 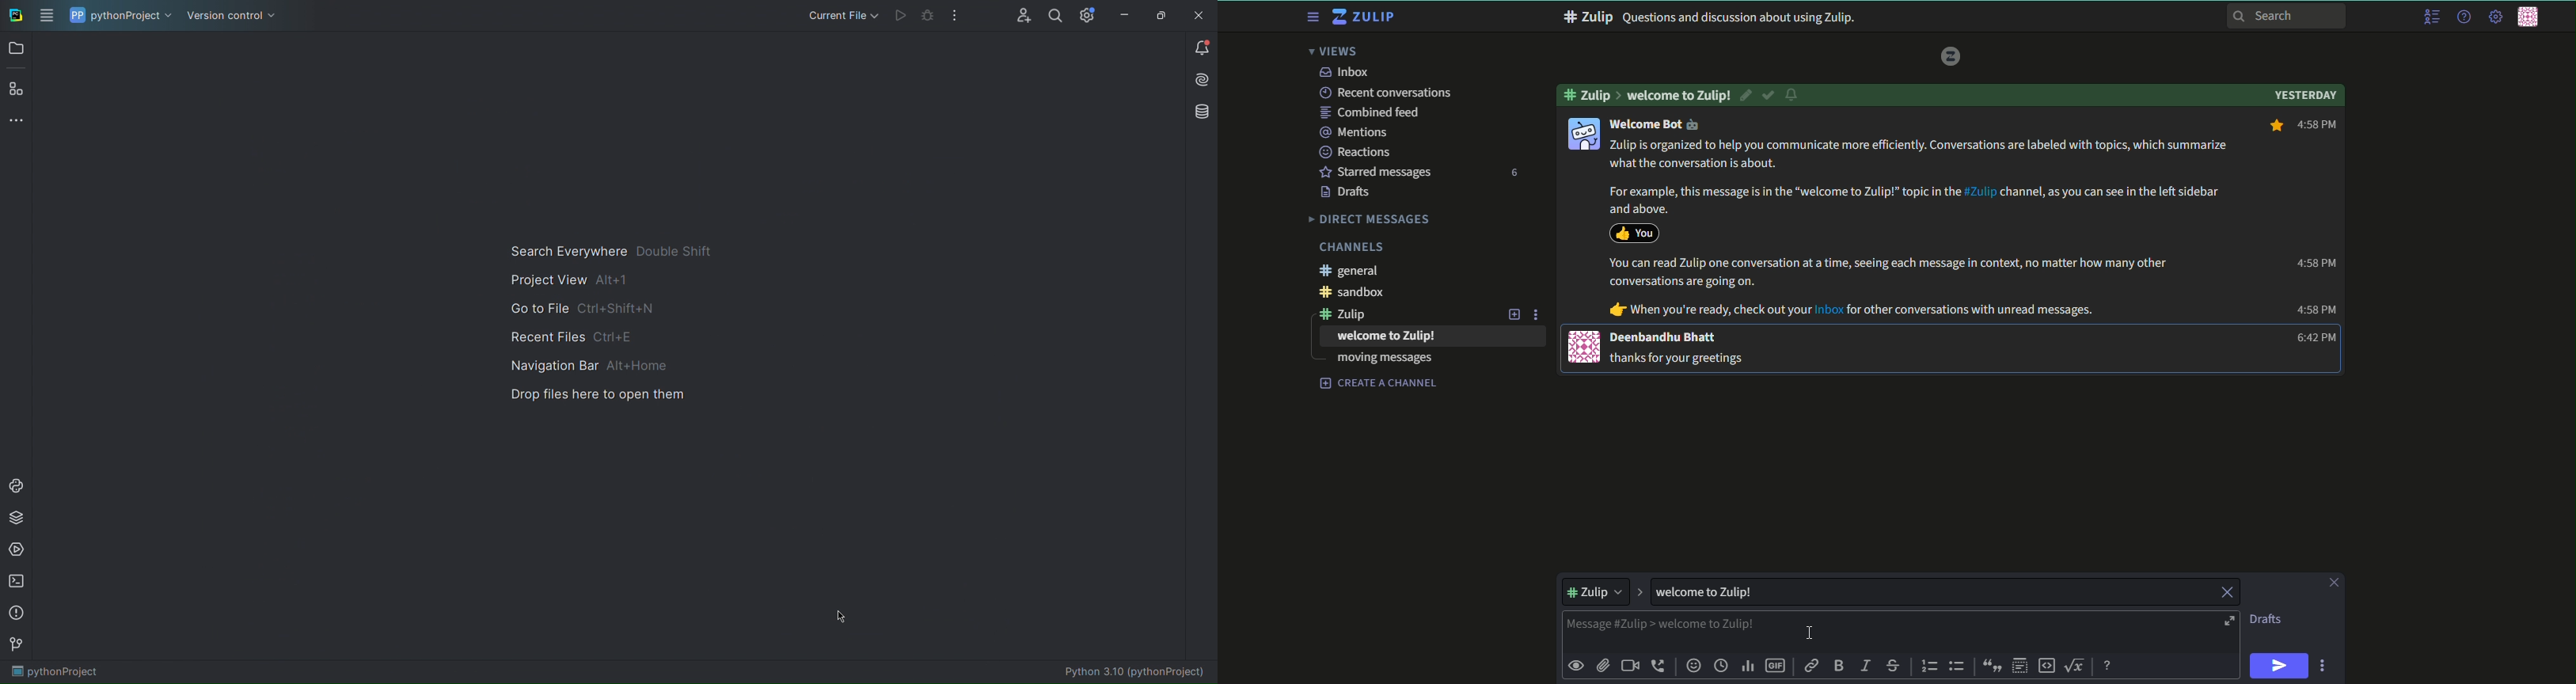 I want to click on options, so click(x=1538, y=314).